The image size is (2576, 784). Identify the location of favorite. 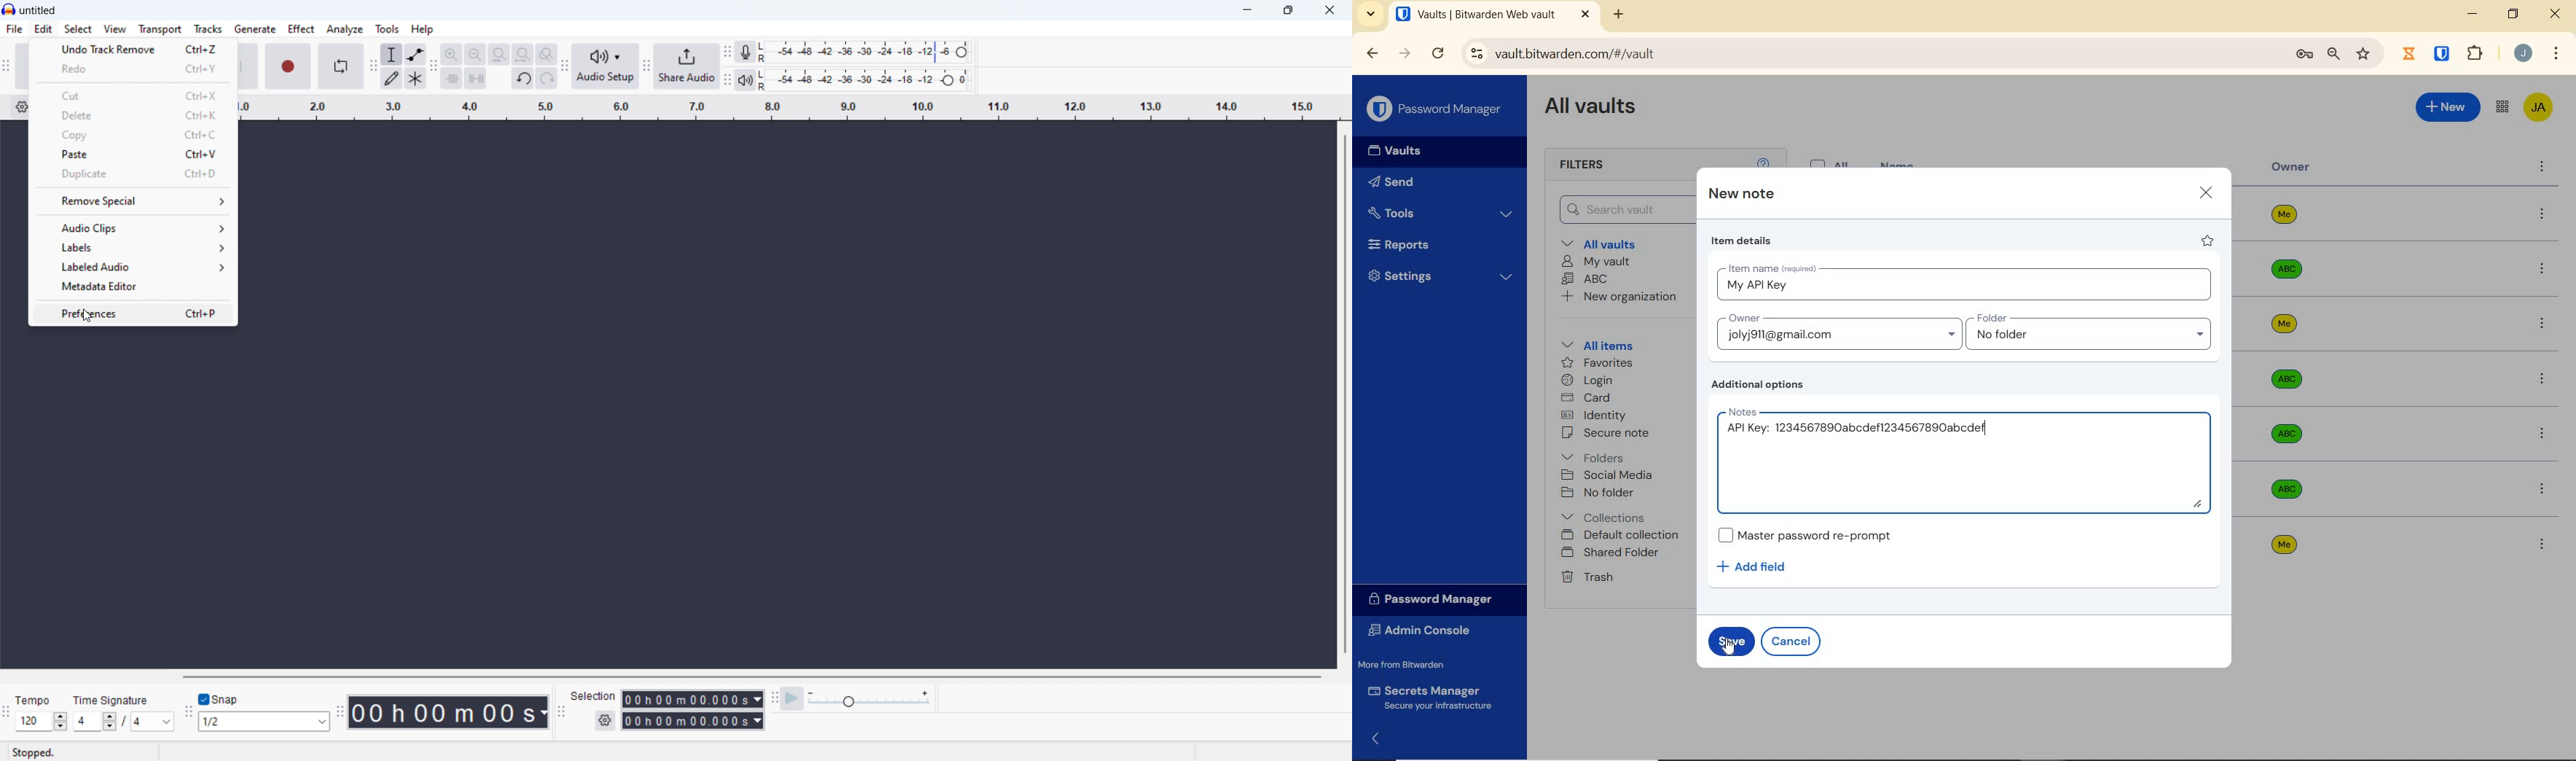
(2208, 243).